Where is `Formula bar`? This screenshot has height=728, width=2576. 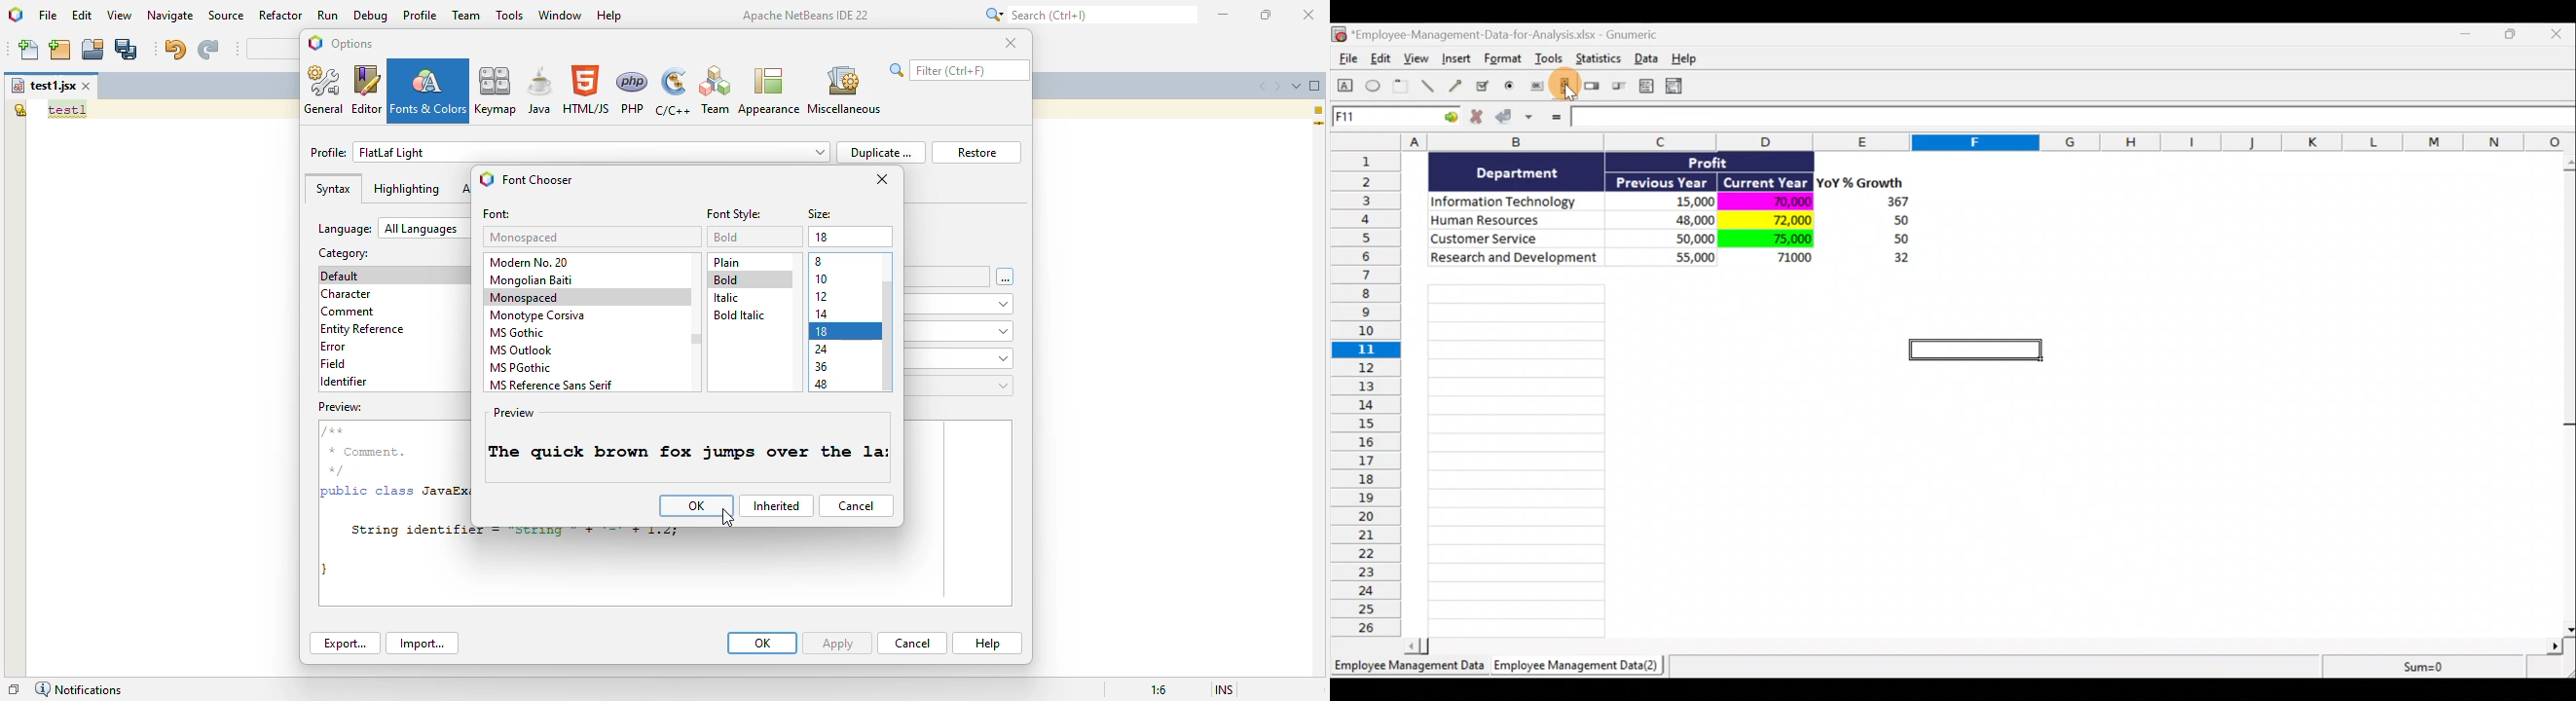
Formula bar is located at coordinates (2074, 119).